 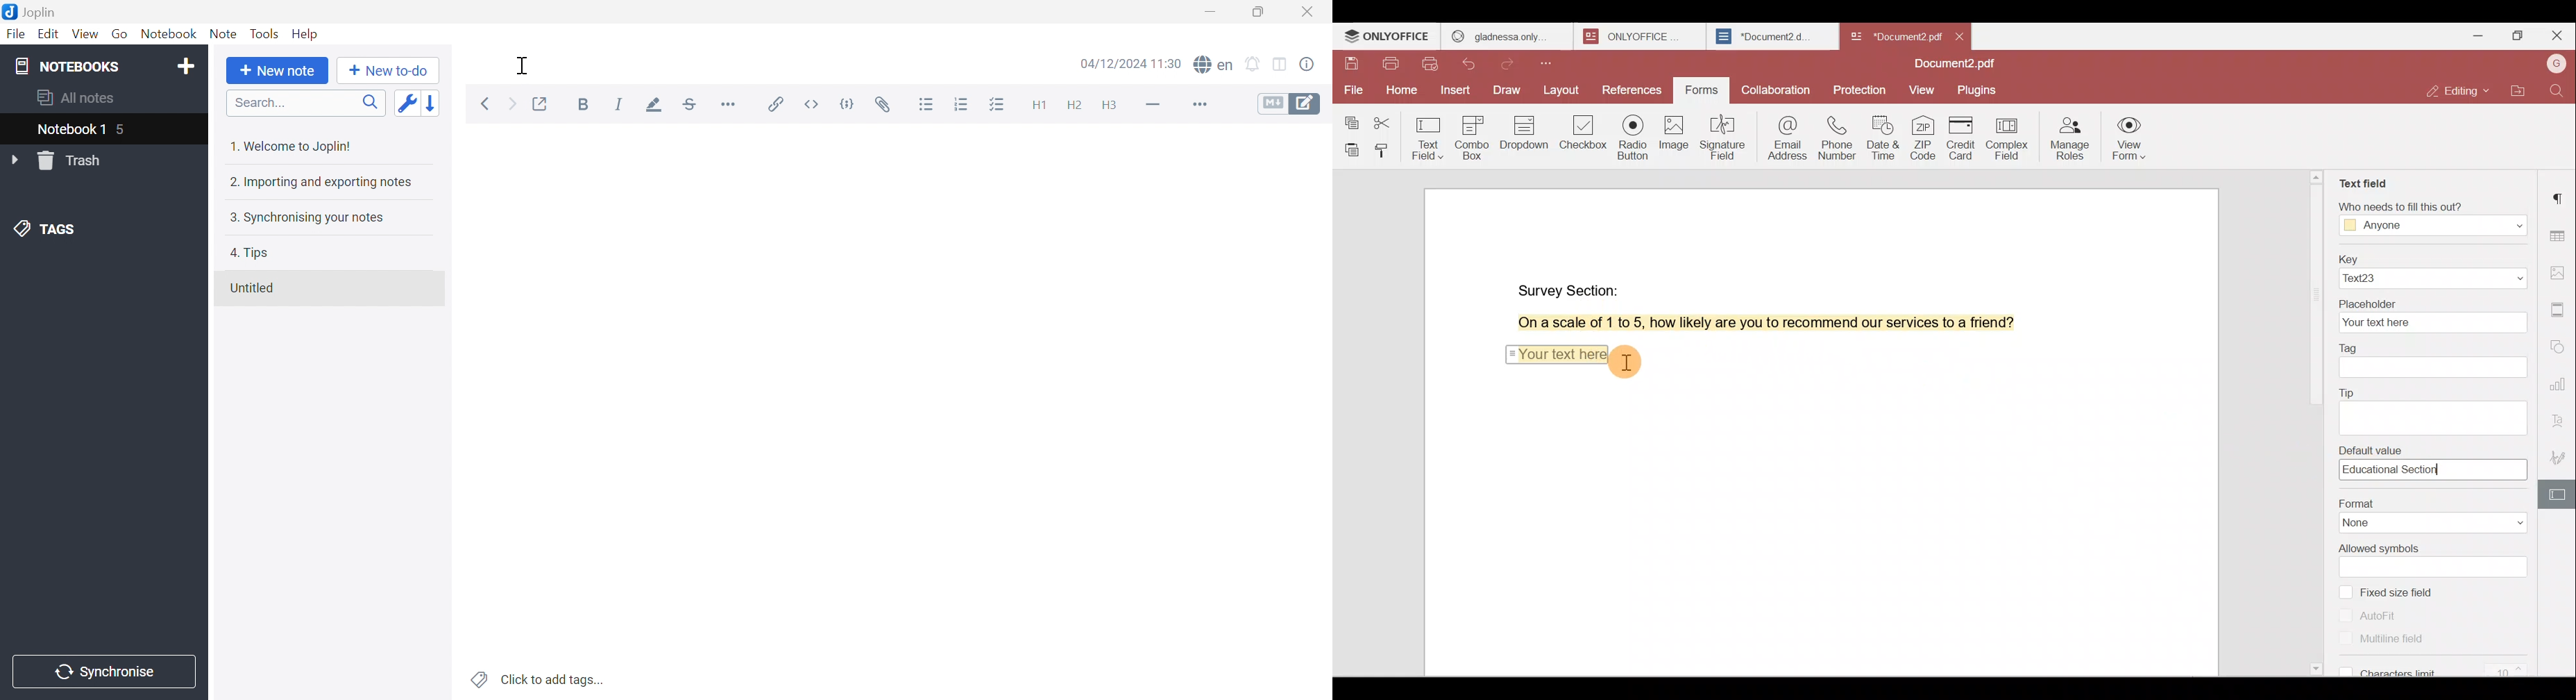 I want to click on Notebook, so click(x=168, y=33).